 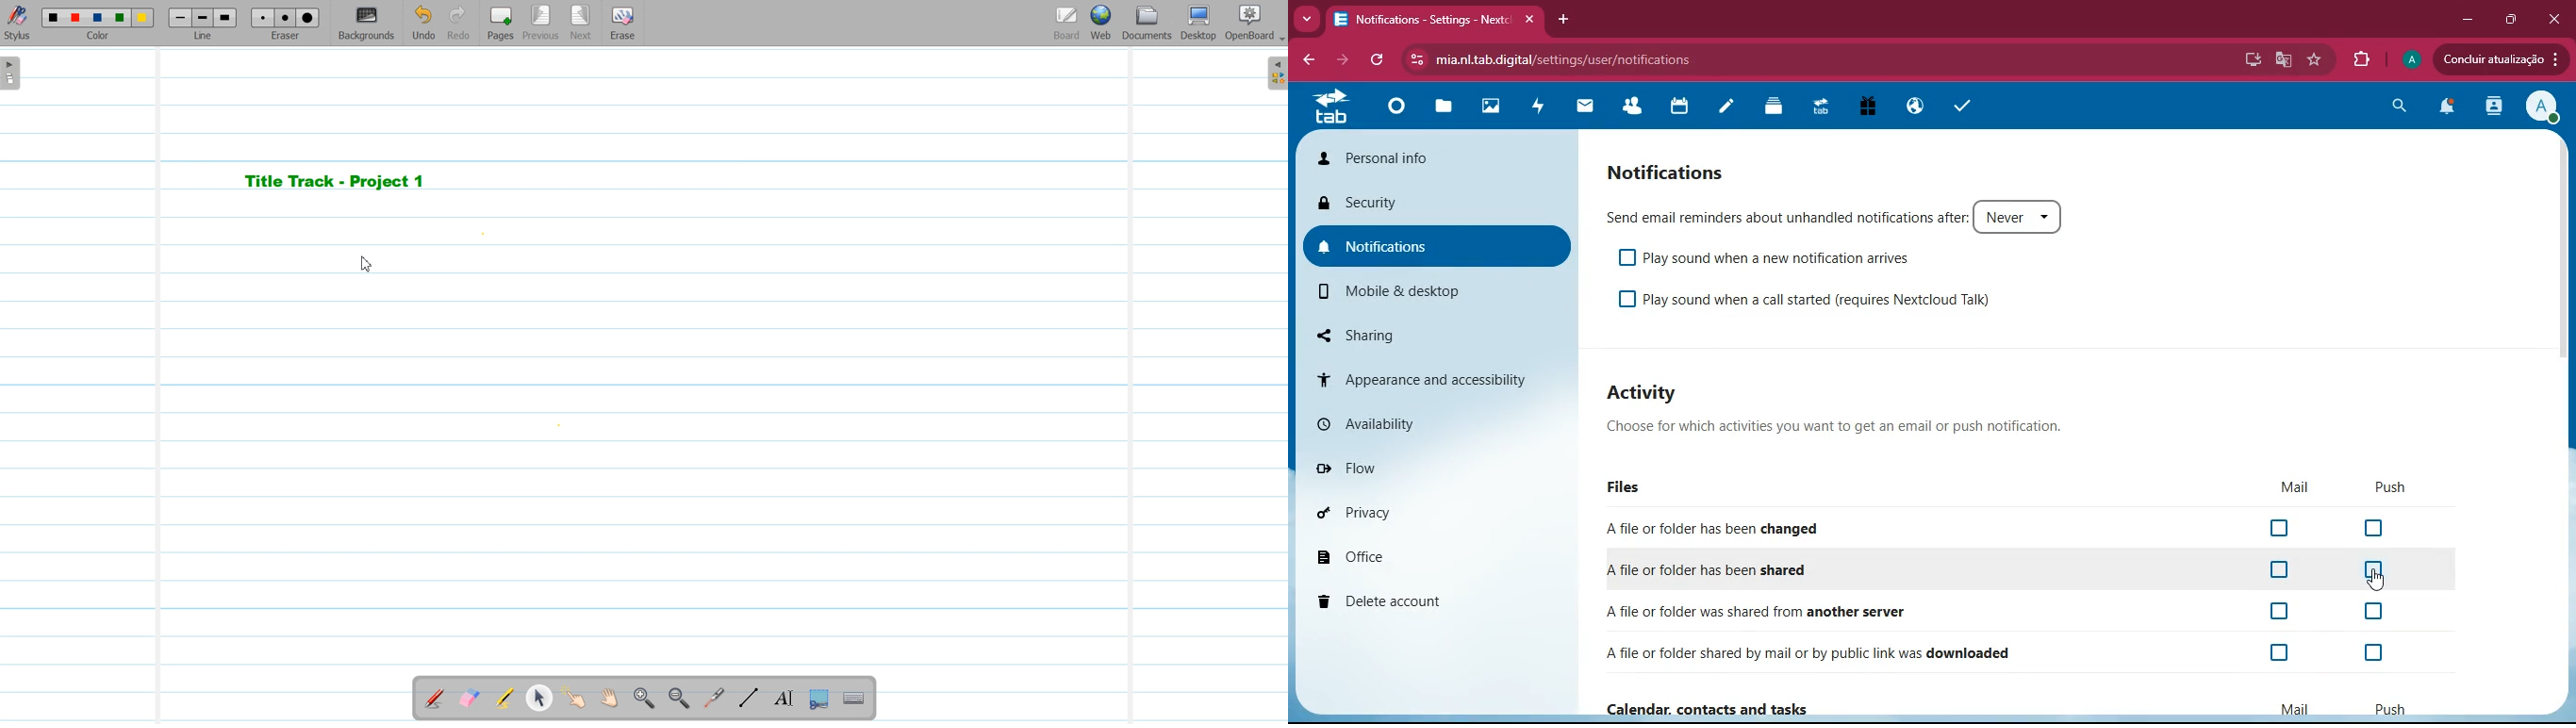 What do you see at coordinates (1440, 110) in the screenshot?
I see `files` at bounding box center [1440, 110].